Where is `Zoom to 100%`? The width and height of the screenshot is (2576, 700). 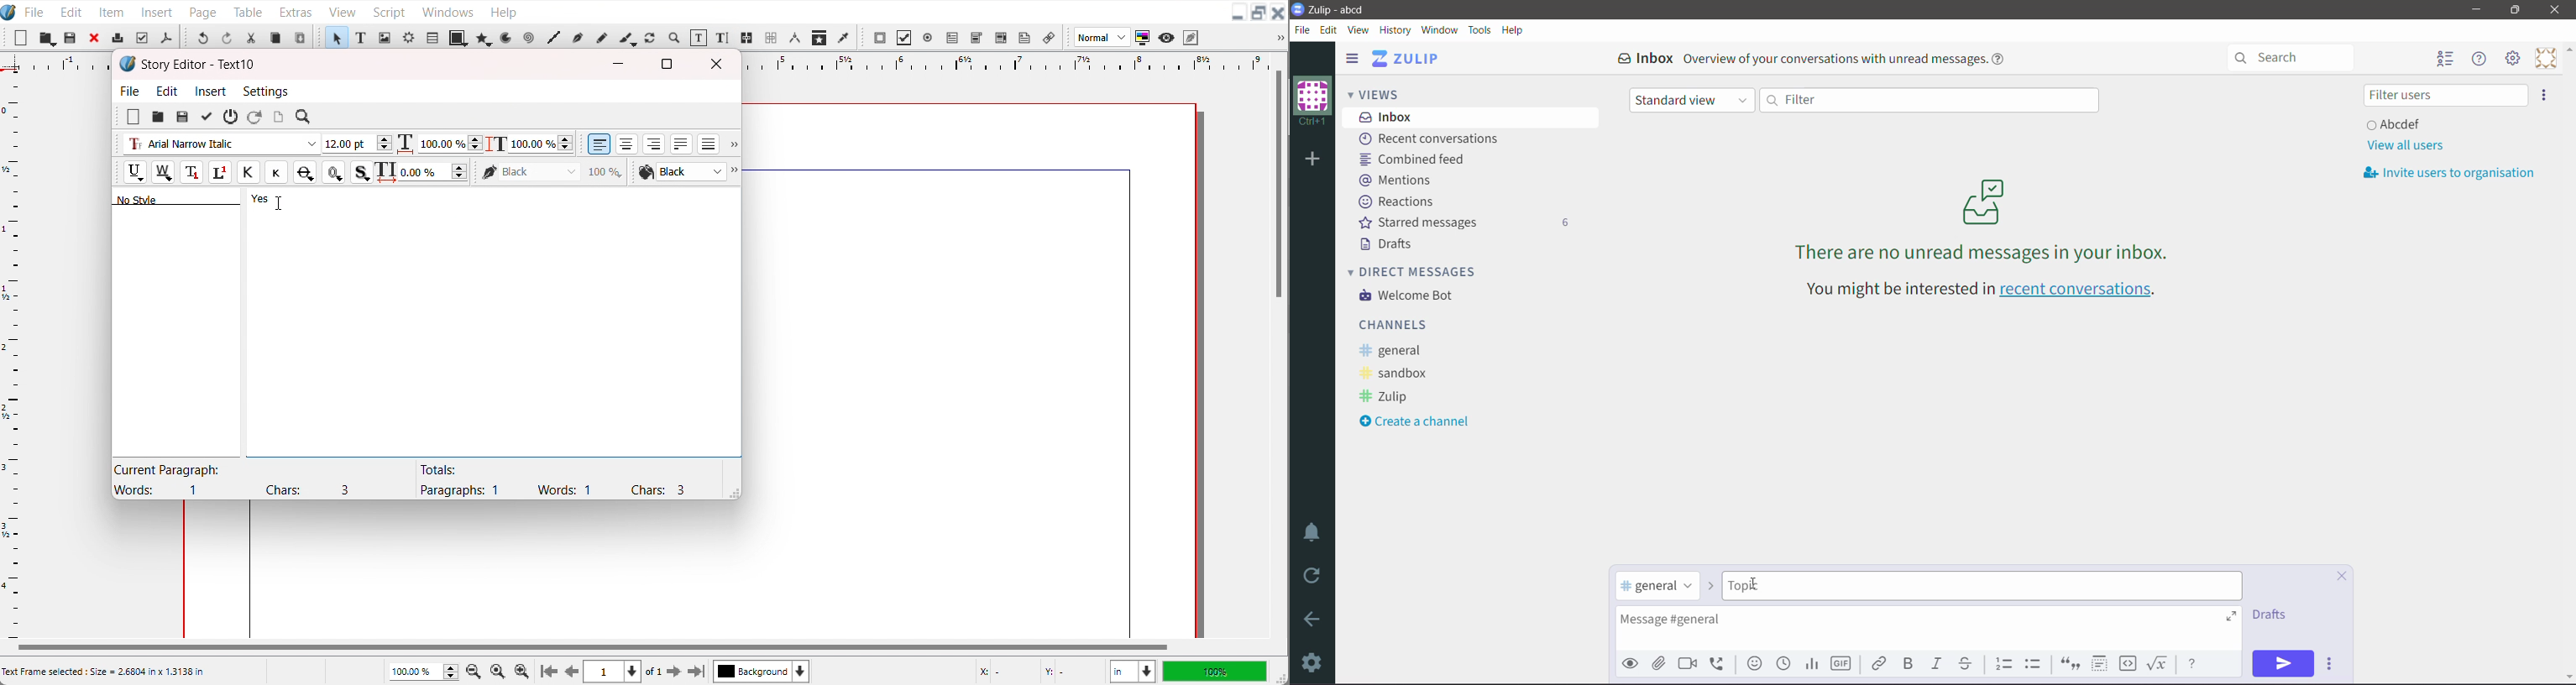
Zoom to 100% is located at coordinates (499, 670).